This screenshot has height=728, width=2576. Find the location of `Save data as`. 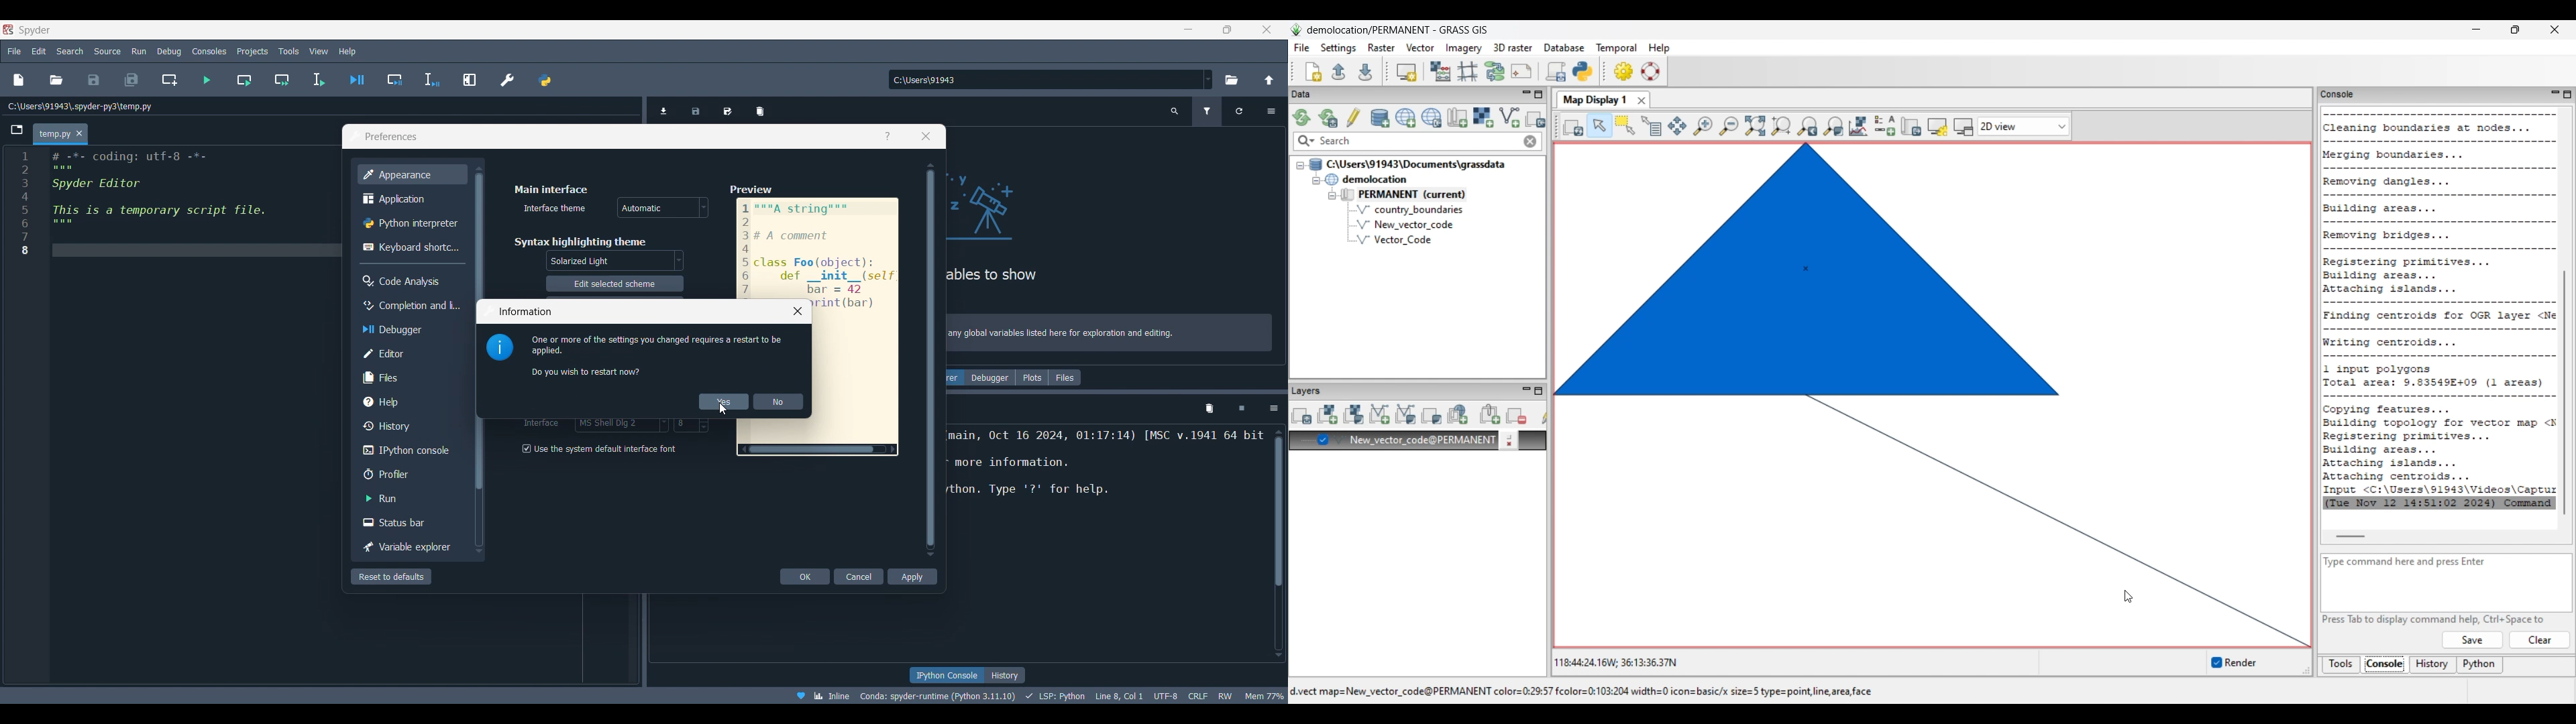

Save data as is located at coordinates (727, 107).